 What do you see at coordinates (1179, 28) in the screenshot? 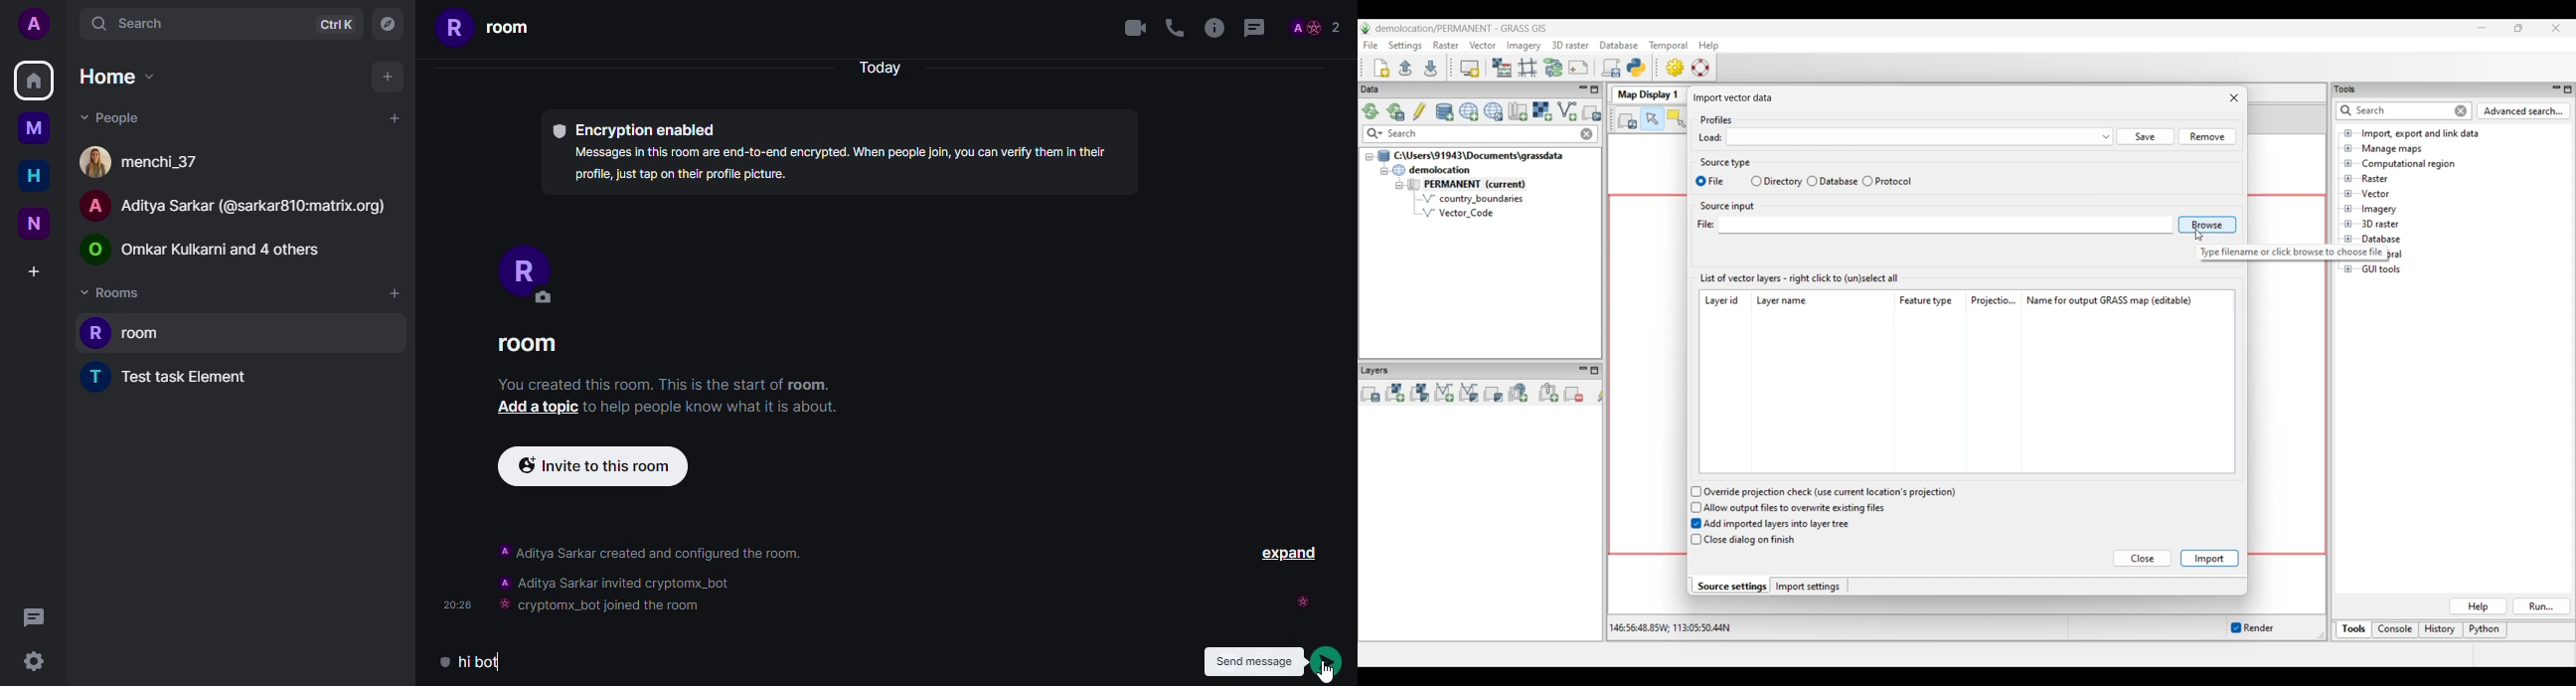
I see `voice call` at bounding box center [1179, 28].